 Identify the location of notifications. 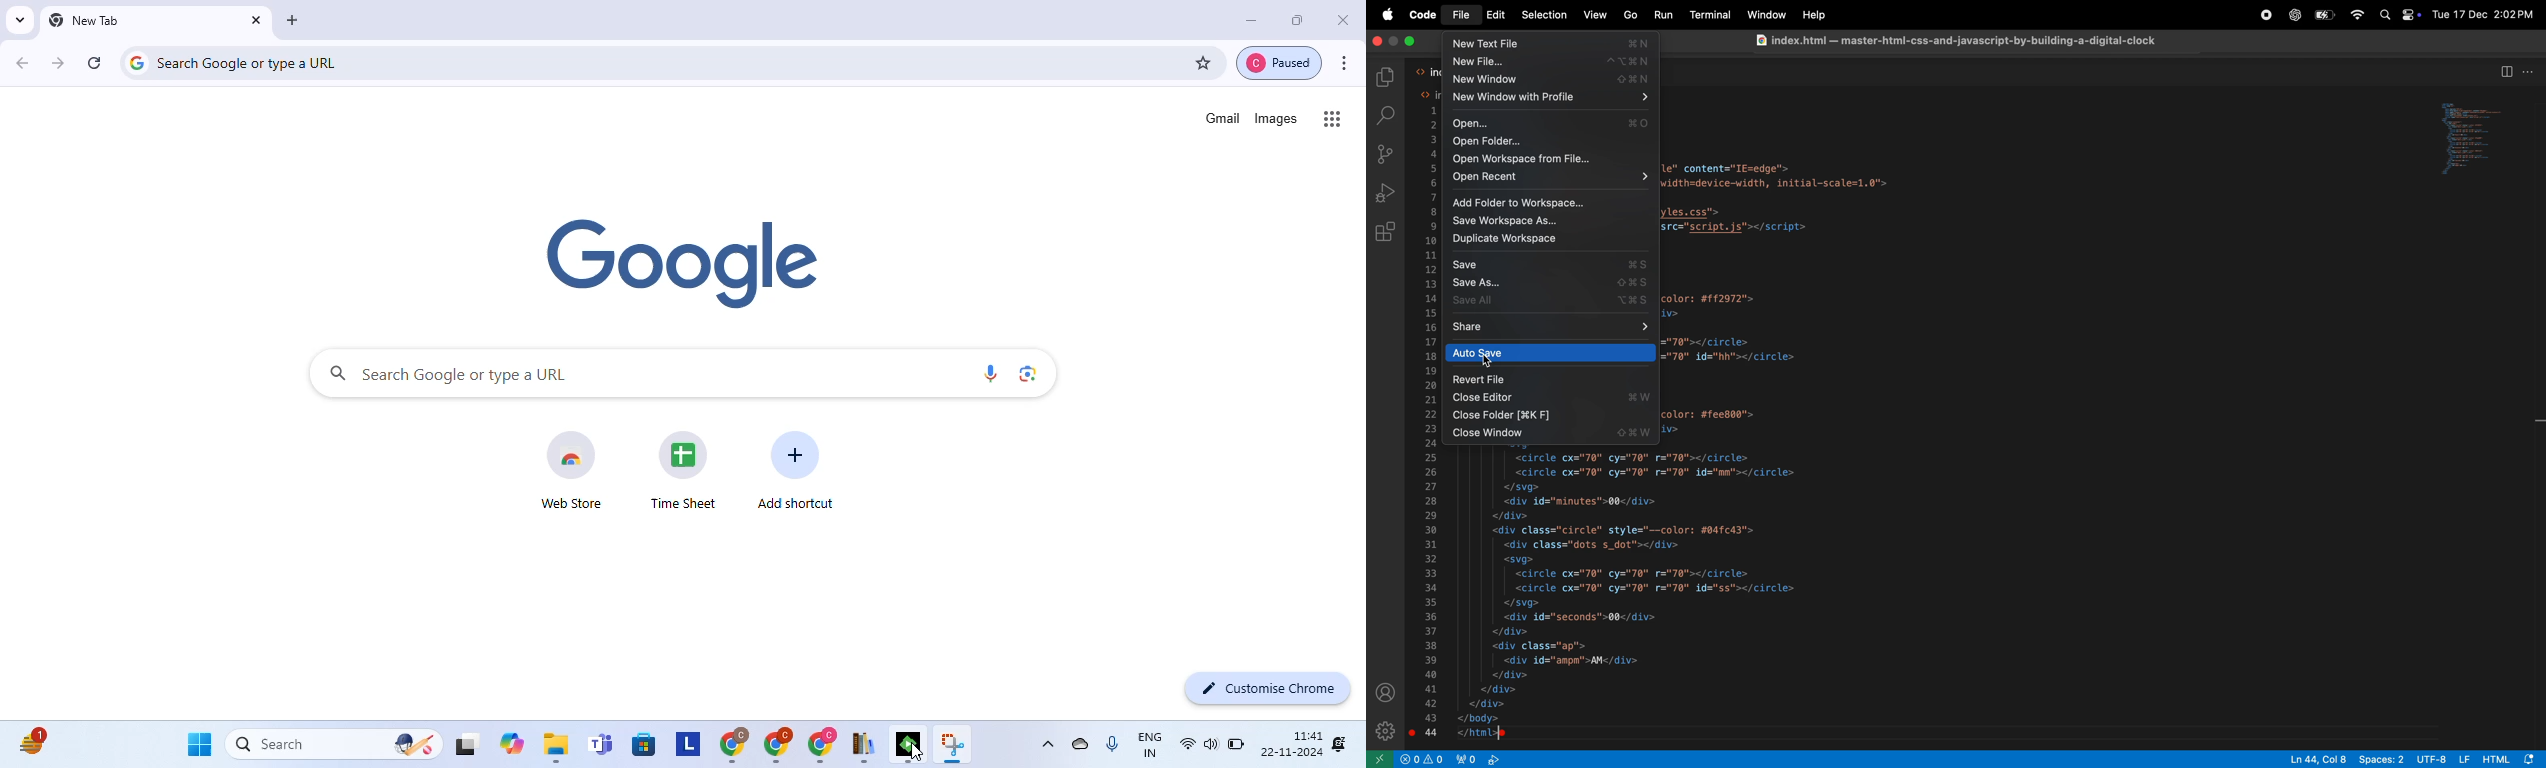
(1340, 743).